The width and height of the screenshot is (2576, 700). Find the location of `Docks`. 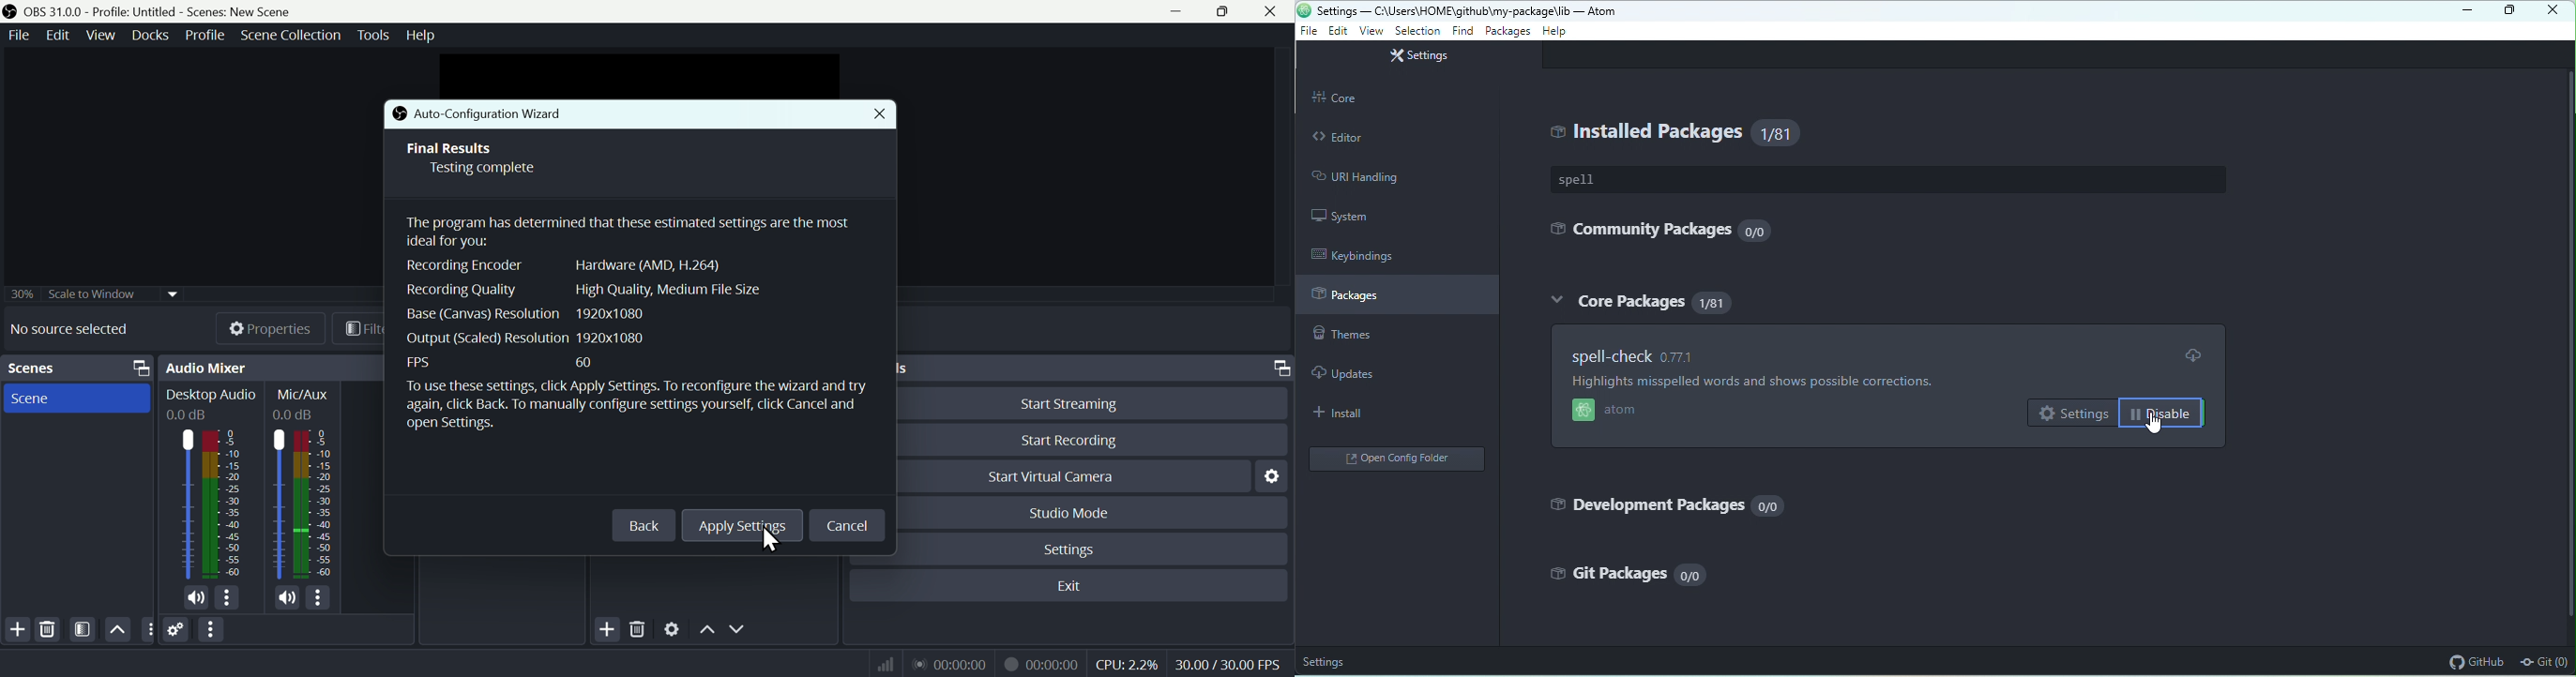

Docks is located at coordinates (146, 35).